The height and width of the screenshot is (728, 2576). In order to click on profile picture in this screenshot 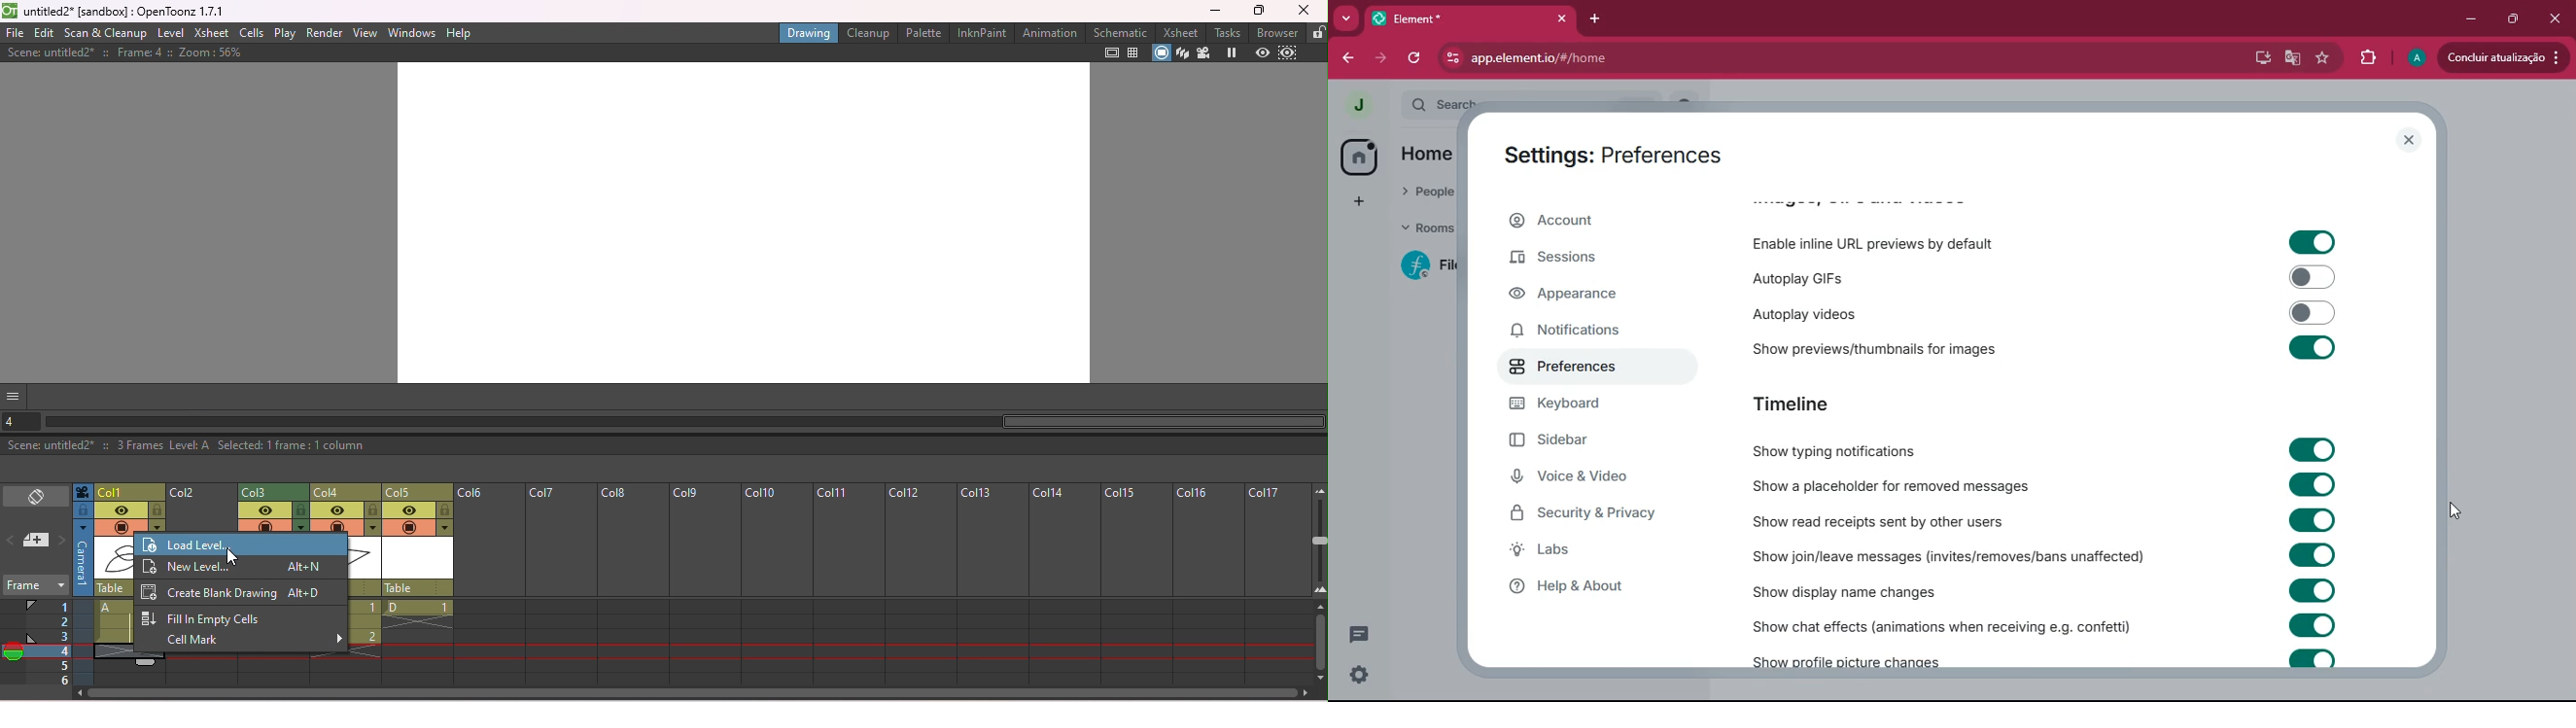, I will do `click(2420, 56)`.